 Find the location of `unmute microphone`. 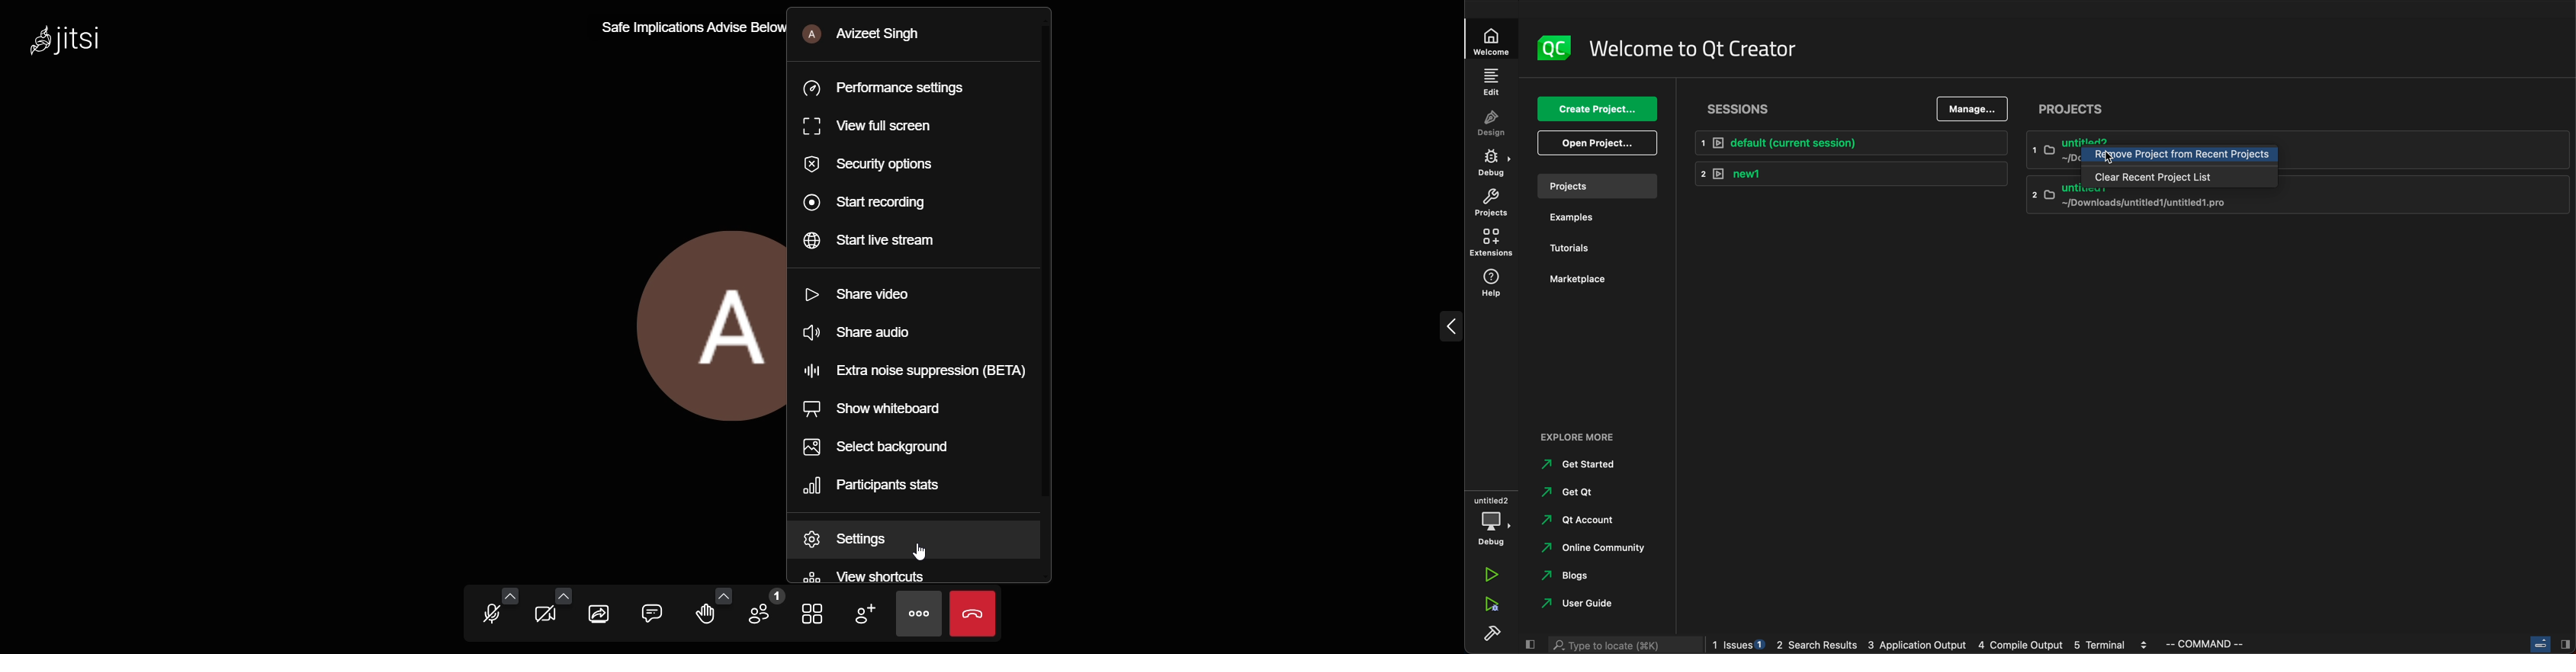

unmute microphone is located at coordinates (492, 613).